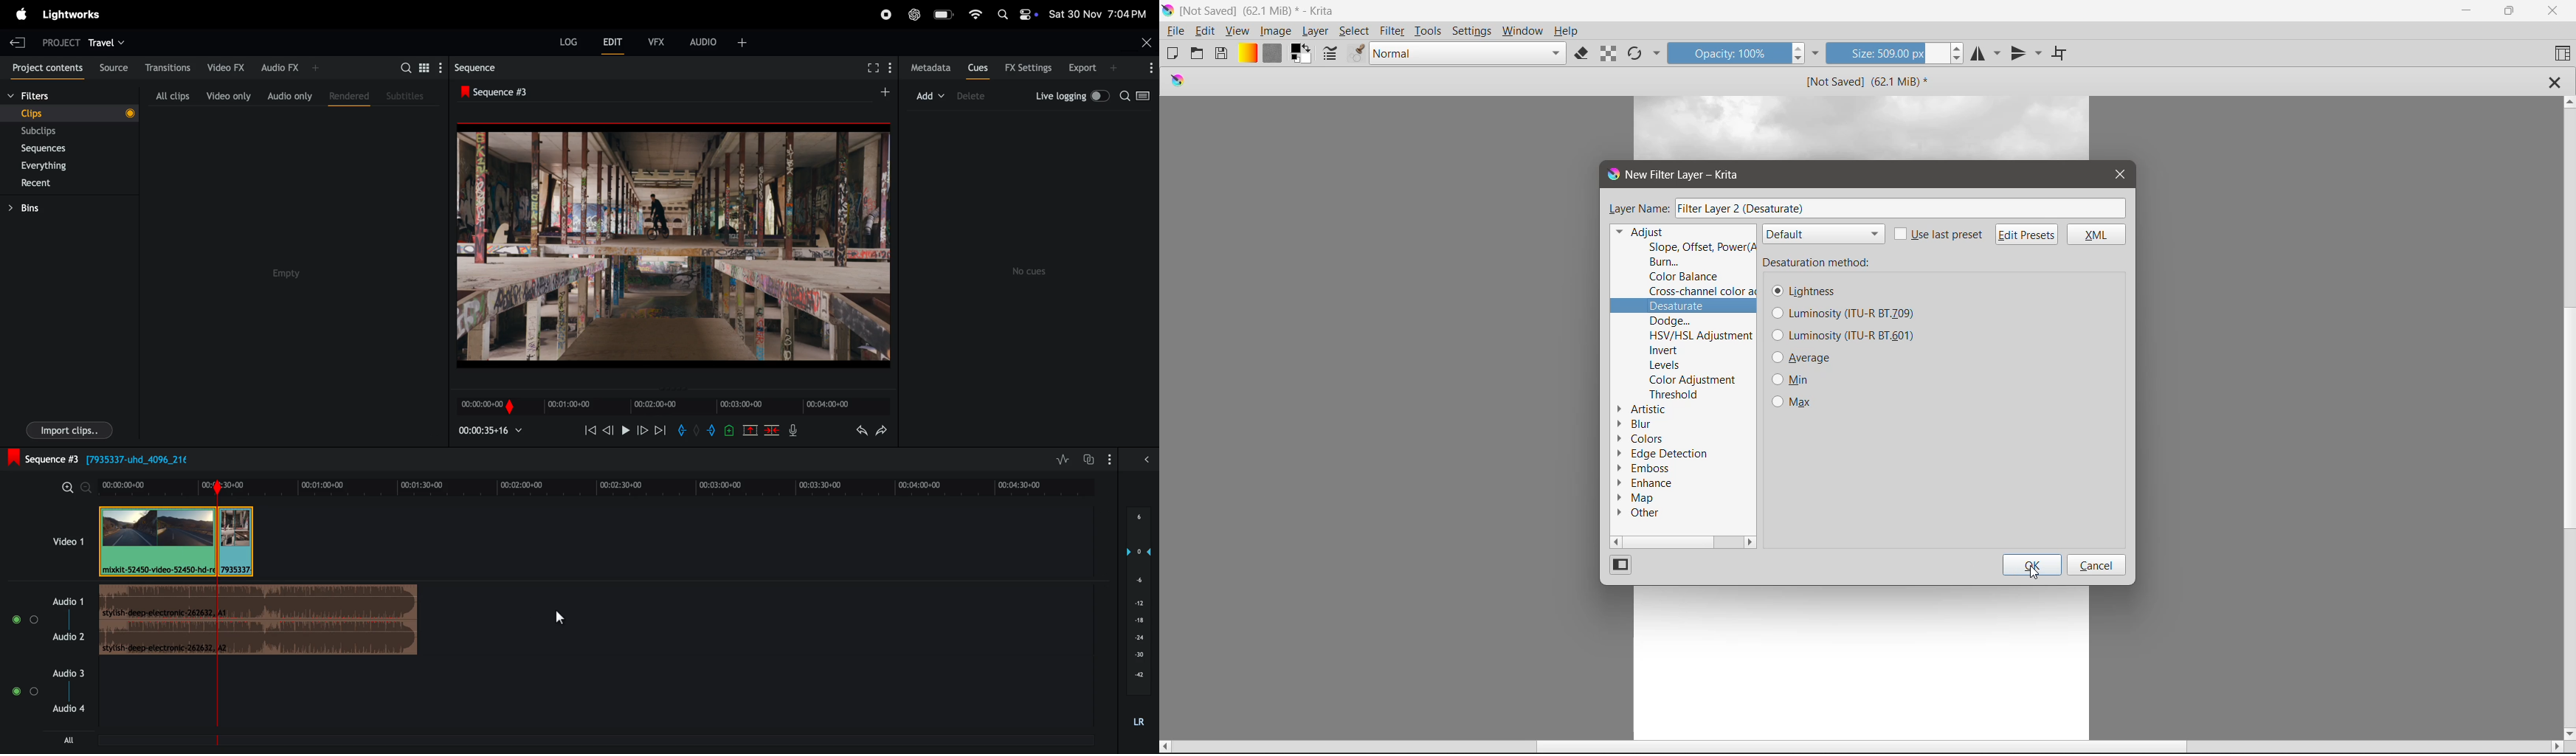 Image resolution: width=2576 pixels, height=756 pixels. Describe the element at coordinates (1986, 55) in the screenshot. I see `Horizontal Mirror Tool` at that location.